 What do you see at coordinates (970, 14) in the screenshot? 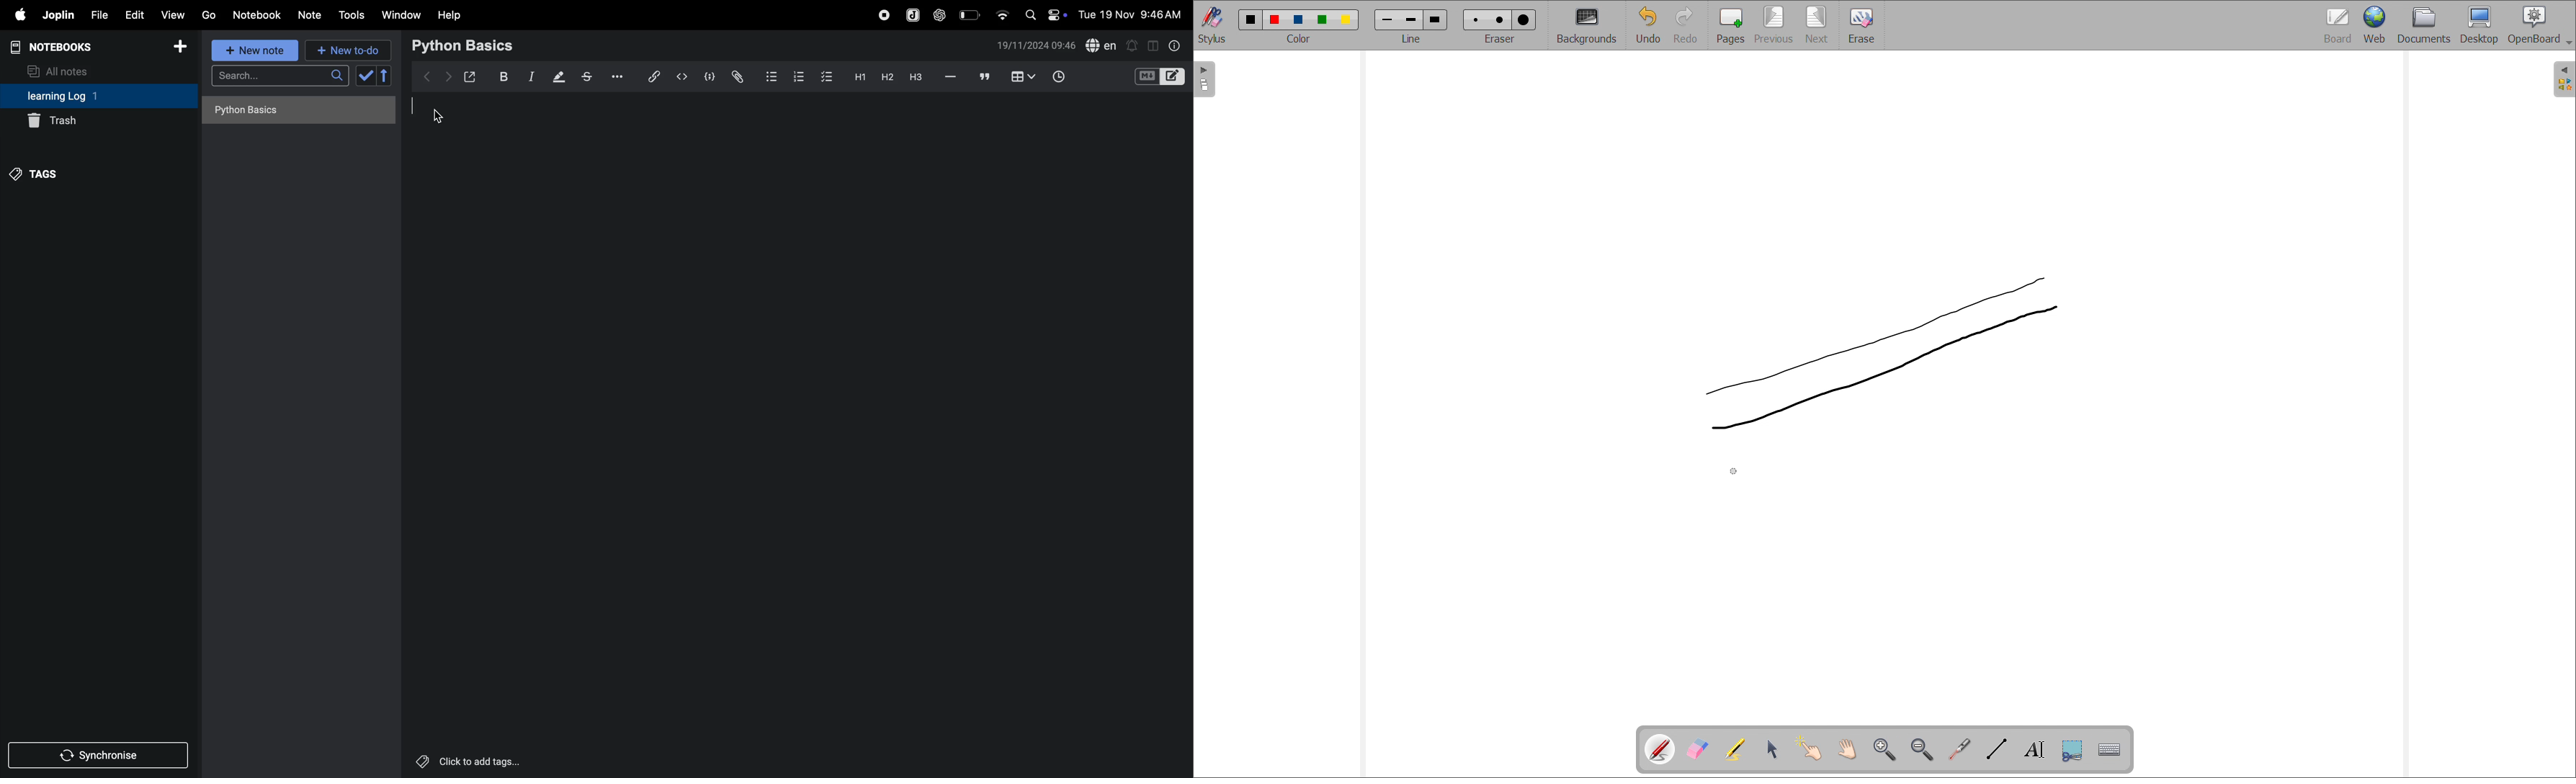
I see `battery` at bounding box center [970, 14].